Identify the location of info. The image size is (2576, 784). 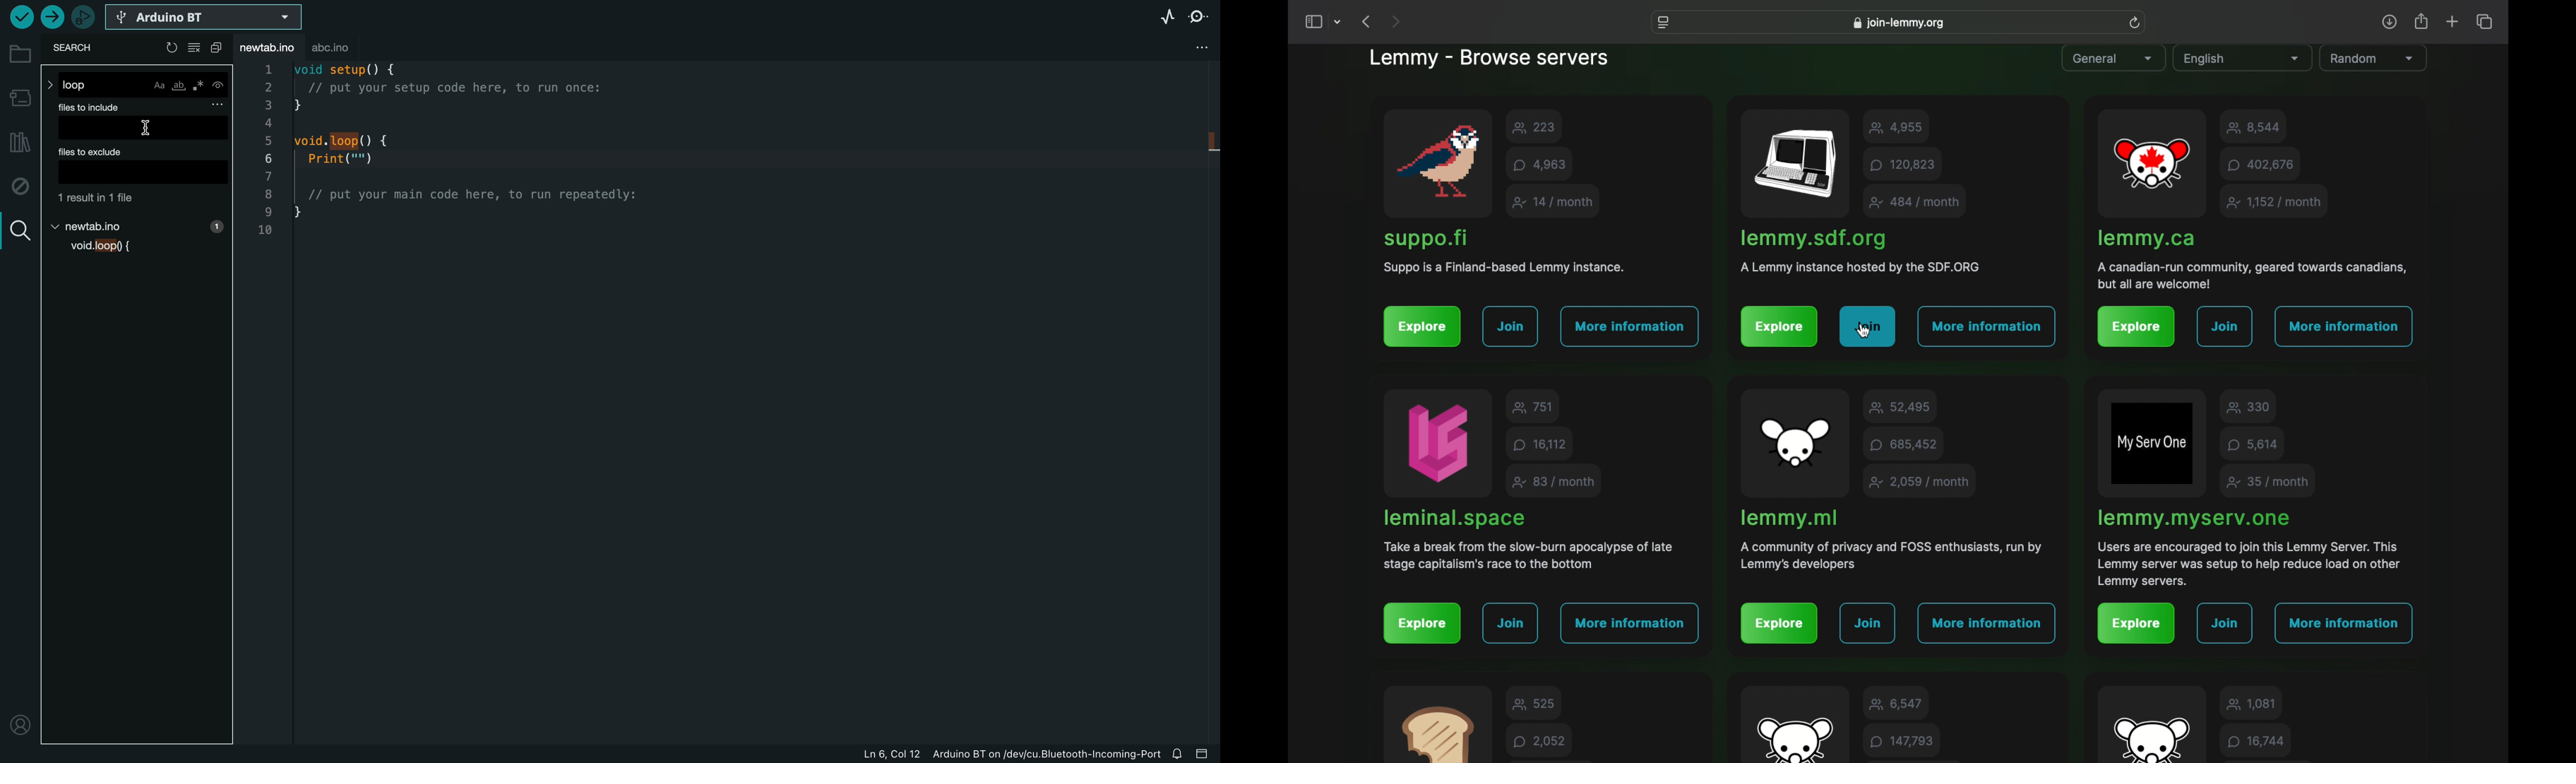
(2253, 276).